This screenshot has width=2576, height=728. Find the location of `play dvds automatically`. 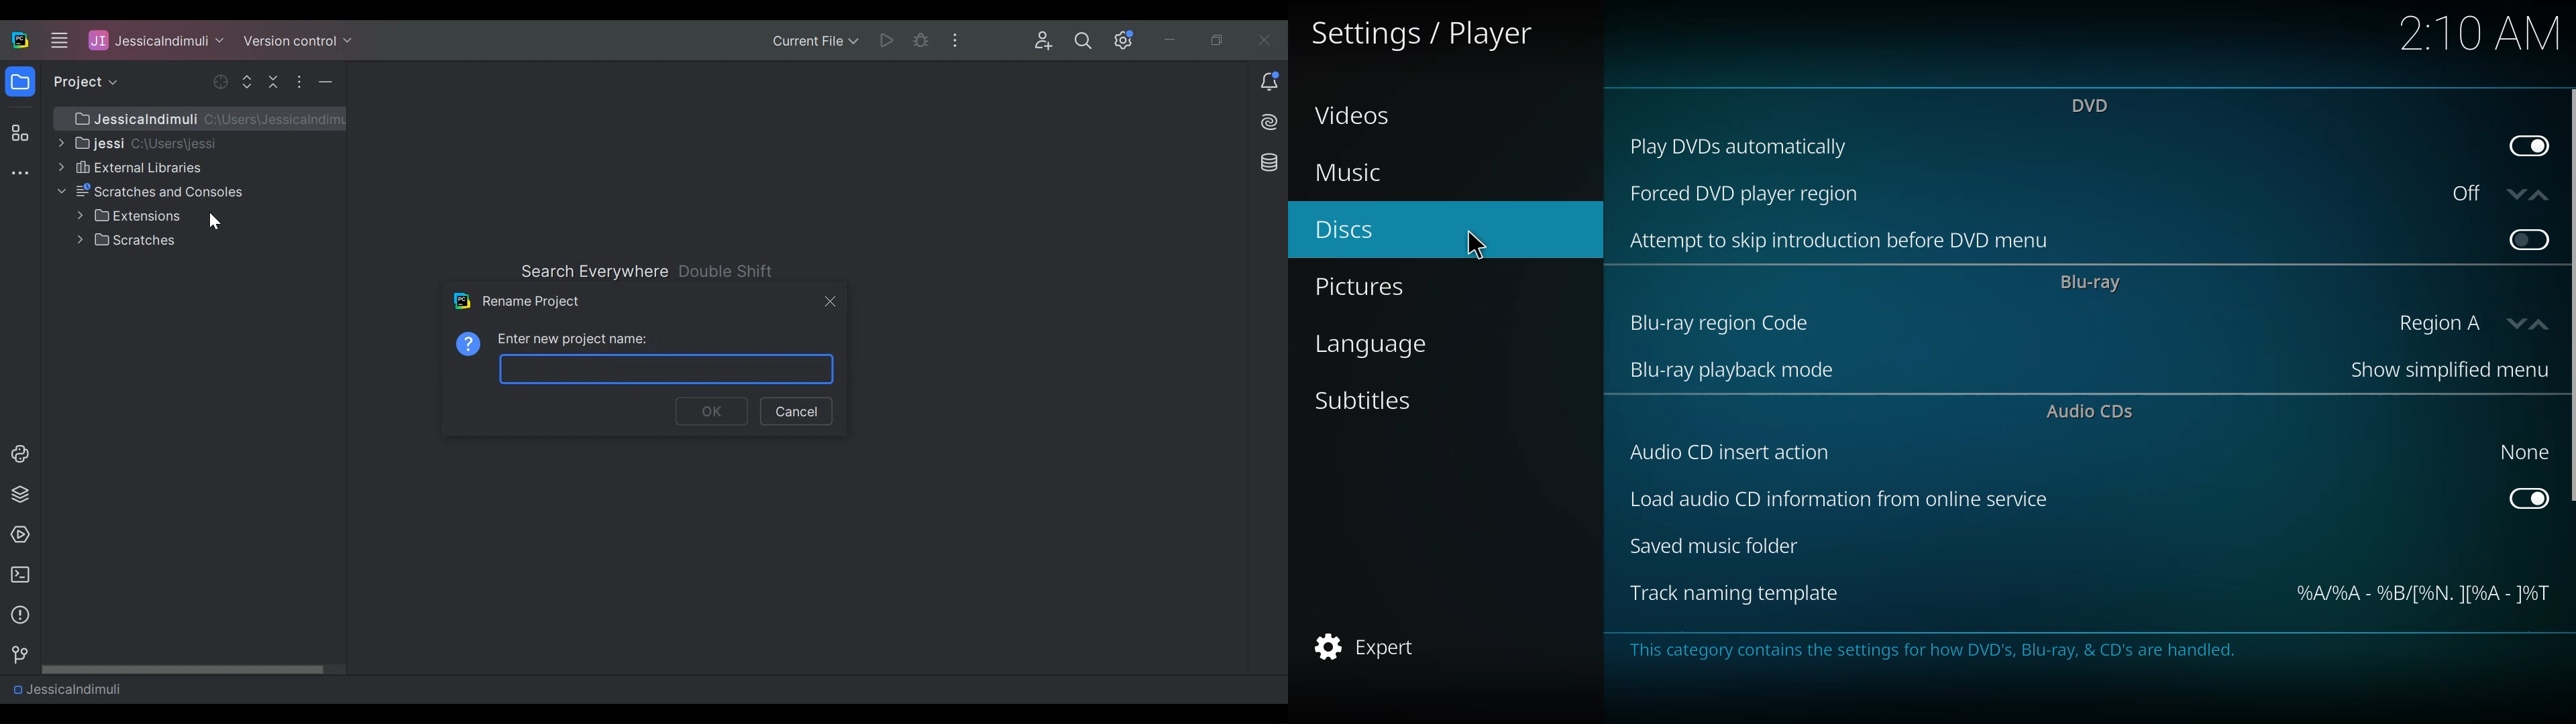

play dvds automatically is located at coordinates (1746, 144).